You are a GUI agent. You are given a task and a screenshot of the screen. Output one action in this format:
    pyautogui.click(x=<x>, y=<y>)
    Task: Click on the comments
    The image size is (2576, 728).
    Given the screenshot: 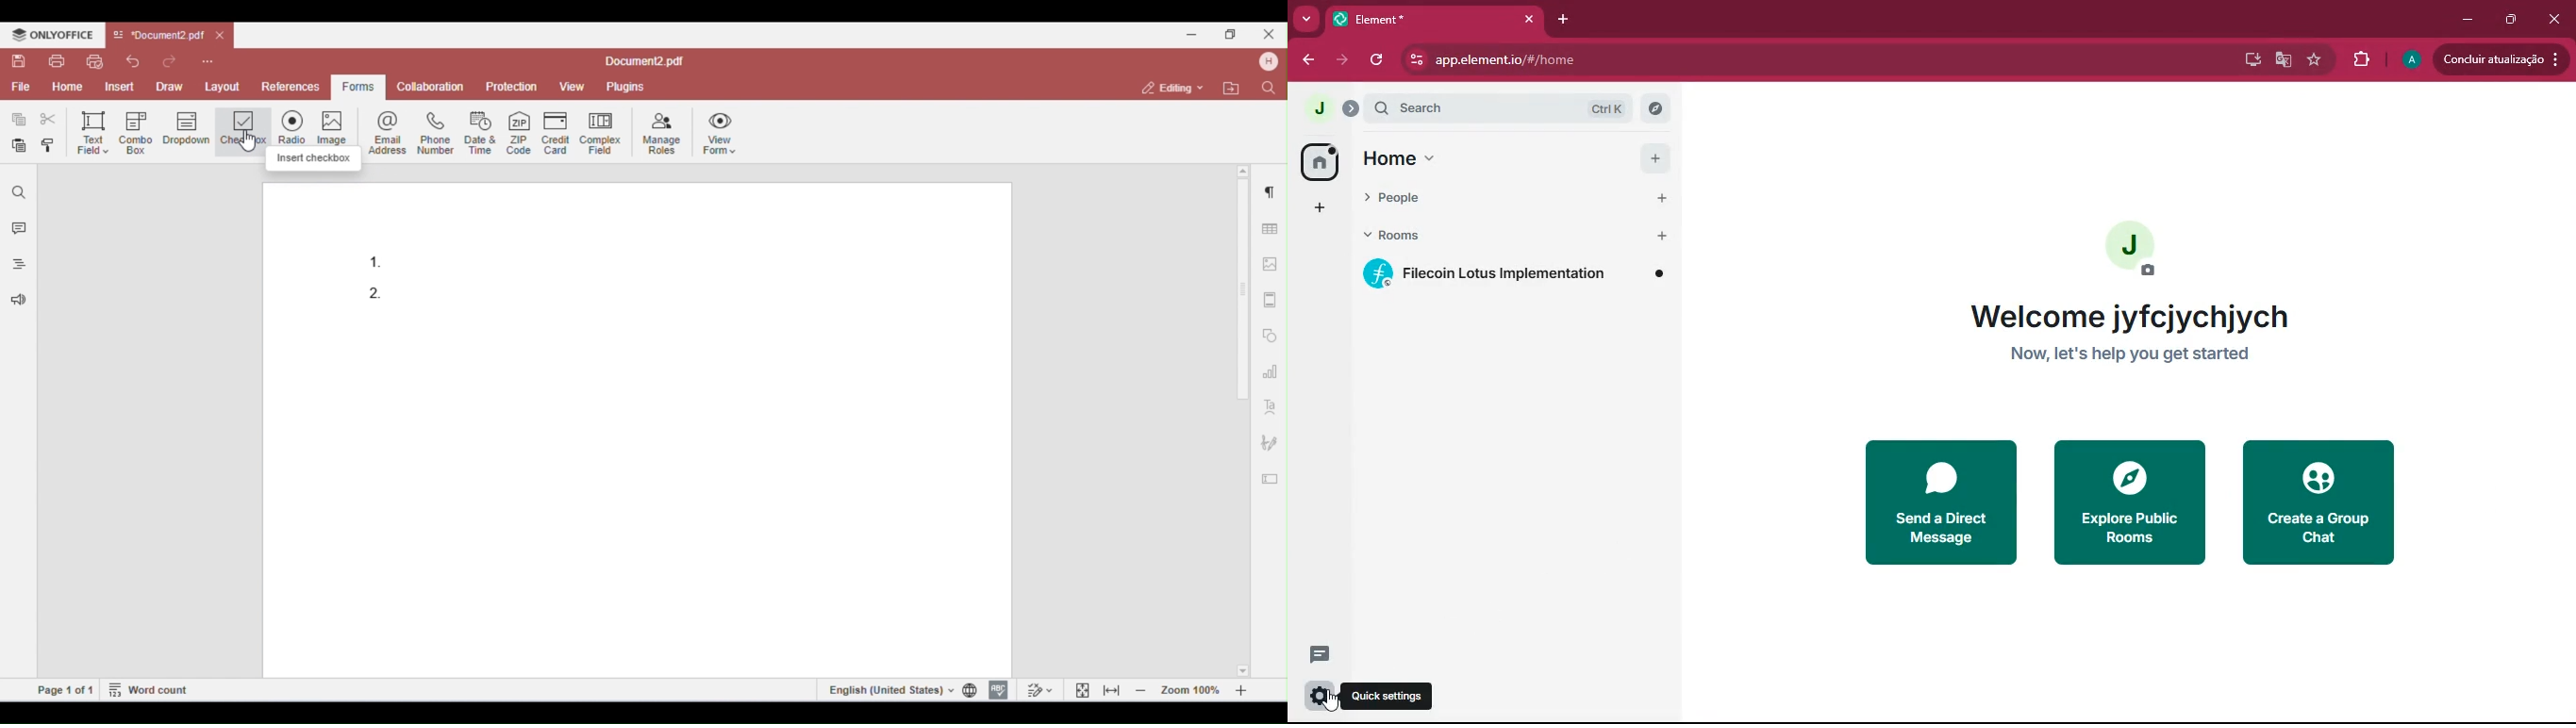 What is the action you would take?
    pyautogui.click(x=1318, y=656)
    